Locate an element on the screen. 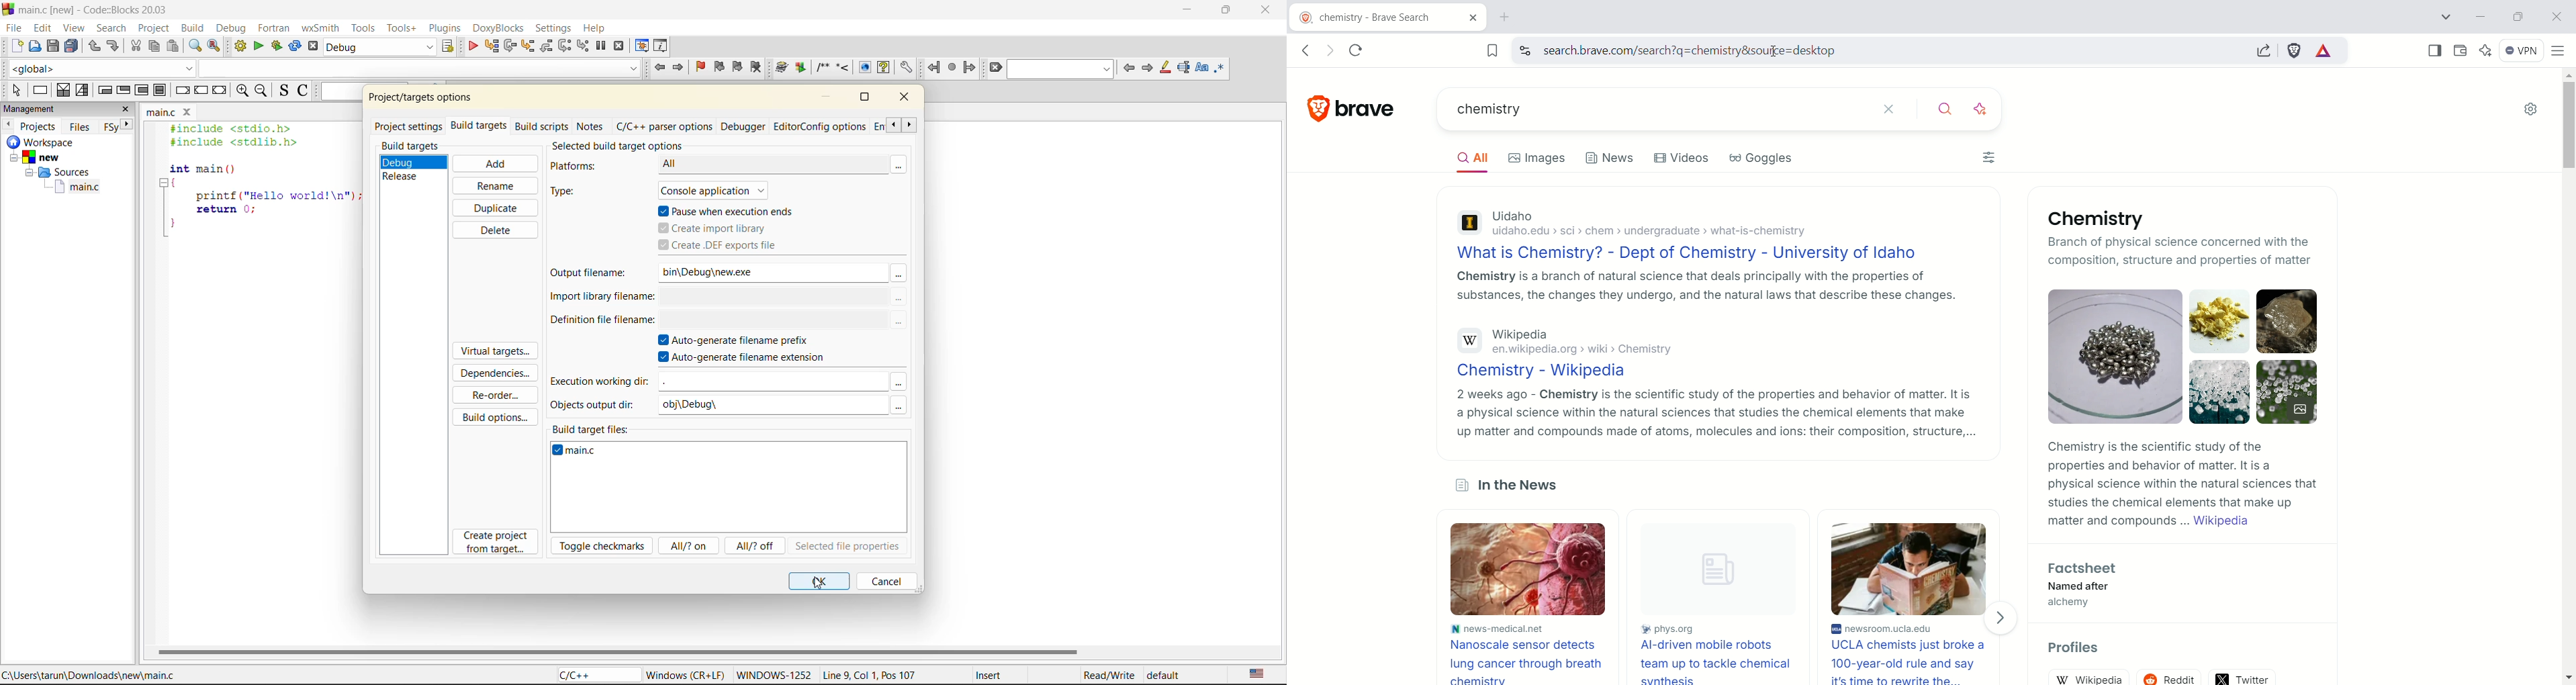 Image resolution: width=2576 pixels, height=700 pixels. Close is located at coordinates (190, 113).